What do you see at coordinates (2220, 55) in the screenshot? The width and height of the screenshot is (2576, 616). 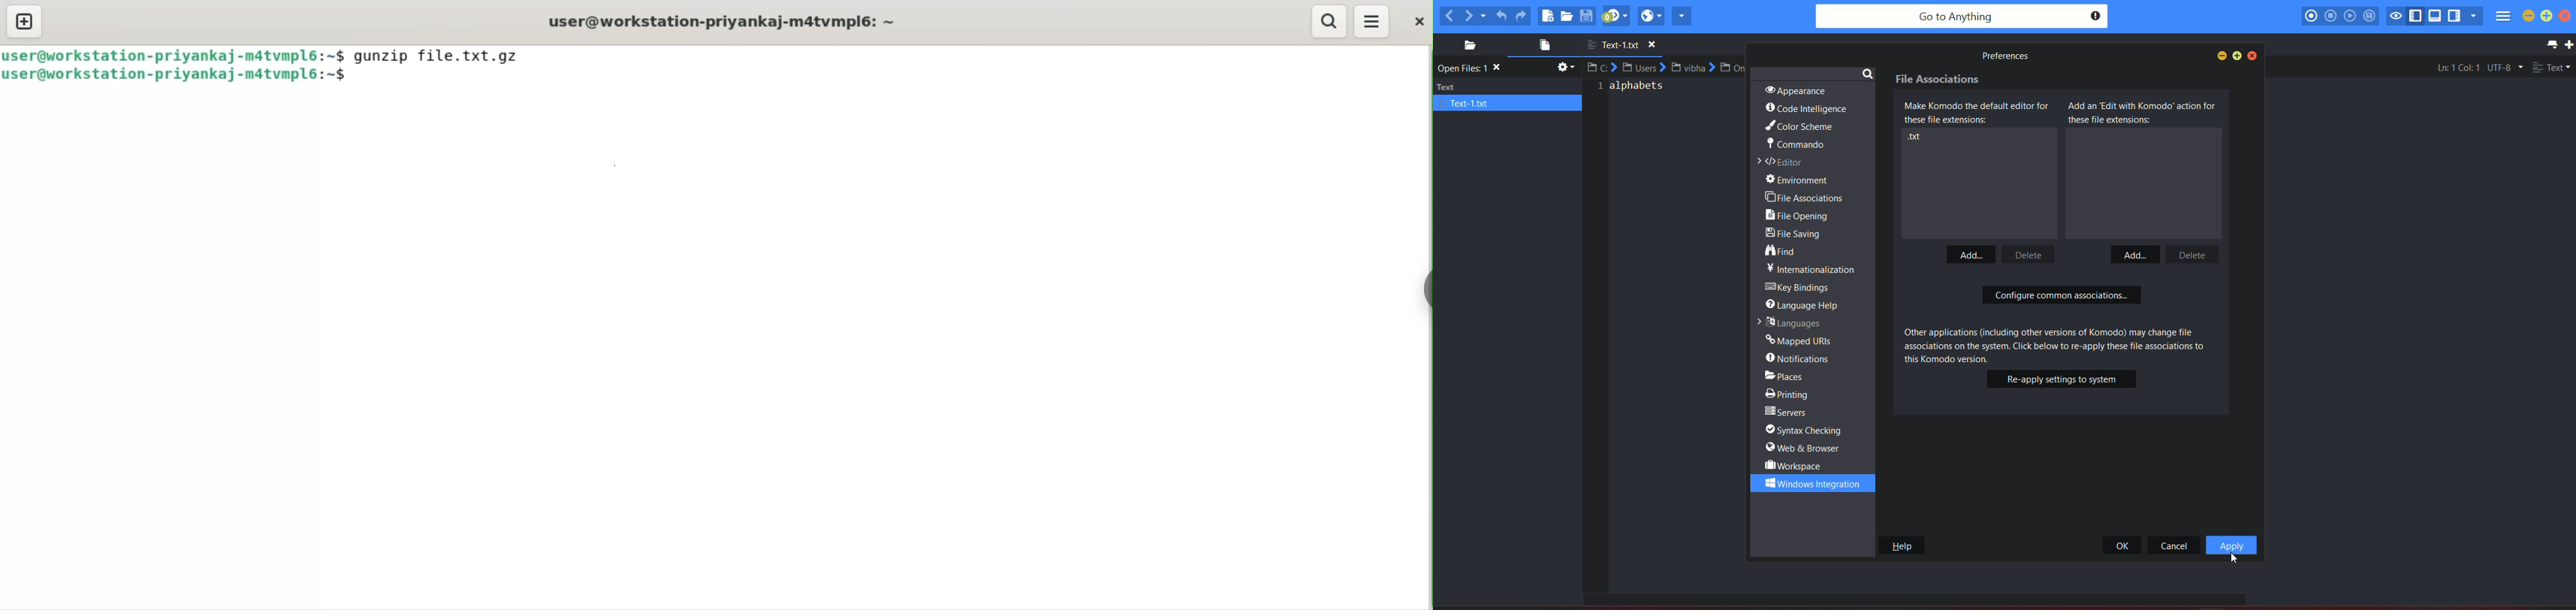 I see `minimize` at bounding box center [2220, 55].